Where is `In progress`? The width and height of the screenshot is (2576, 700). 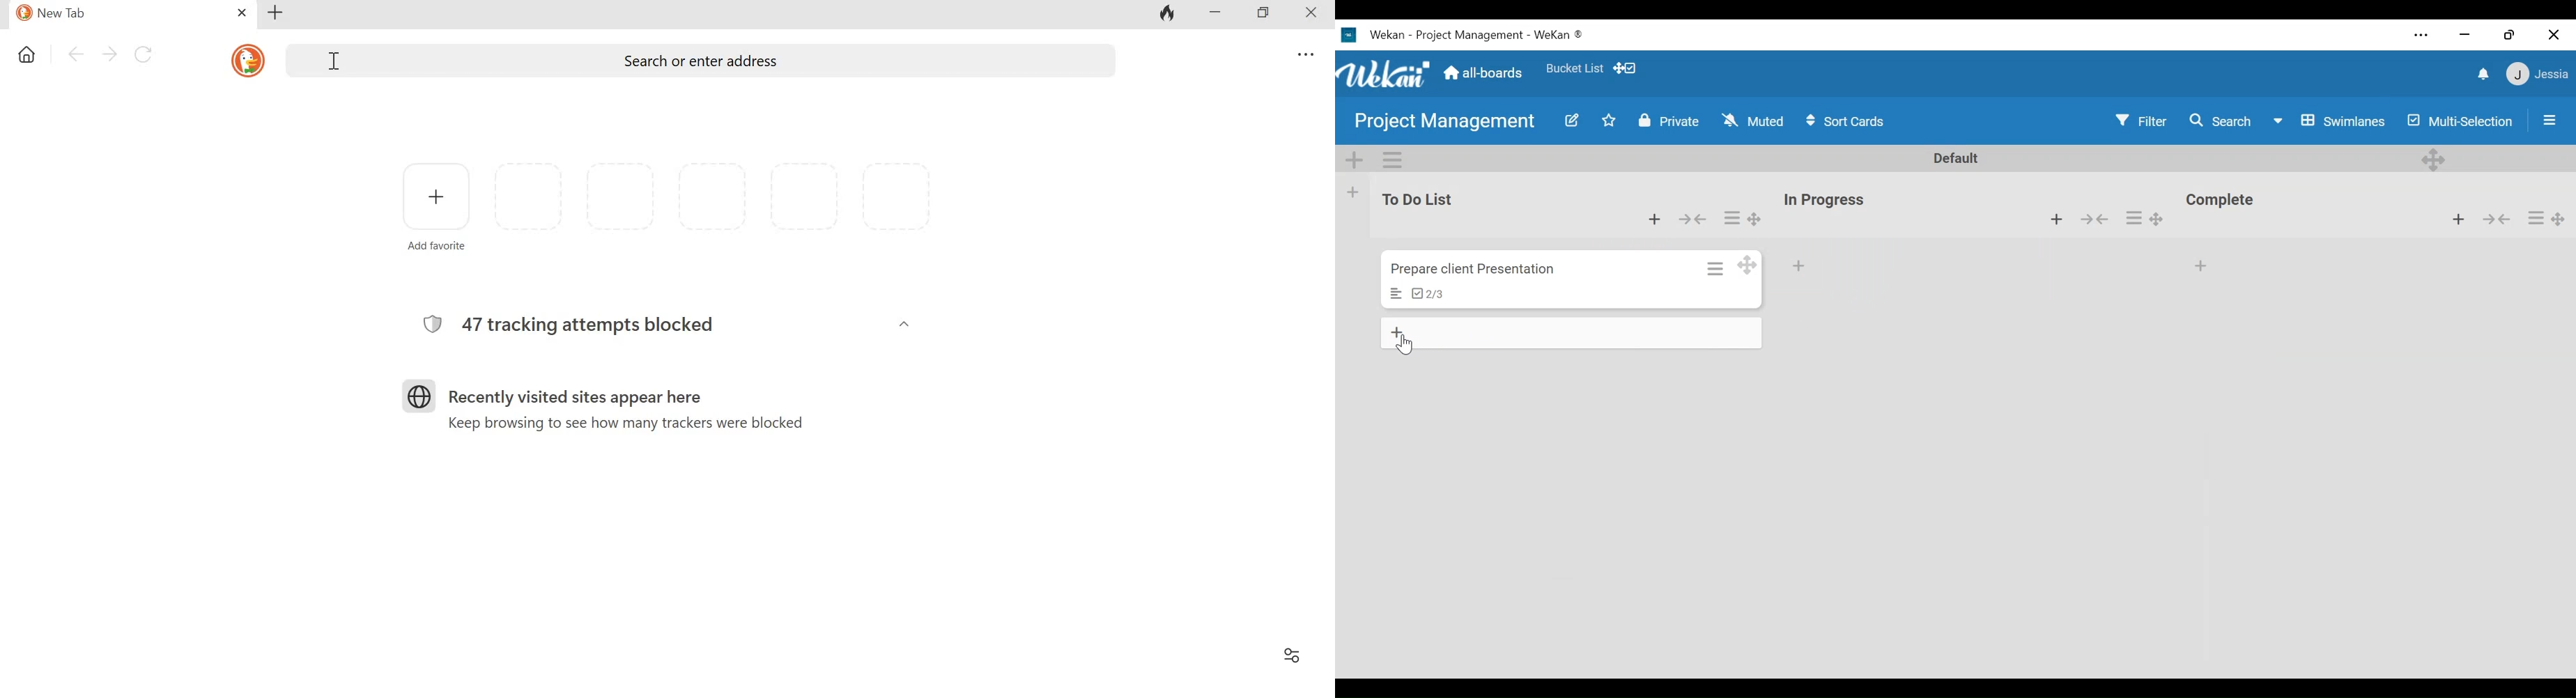 In progress is located at coordinates (1828, 200).